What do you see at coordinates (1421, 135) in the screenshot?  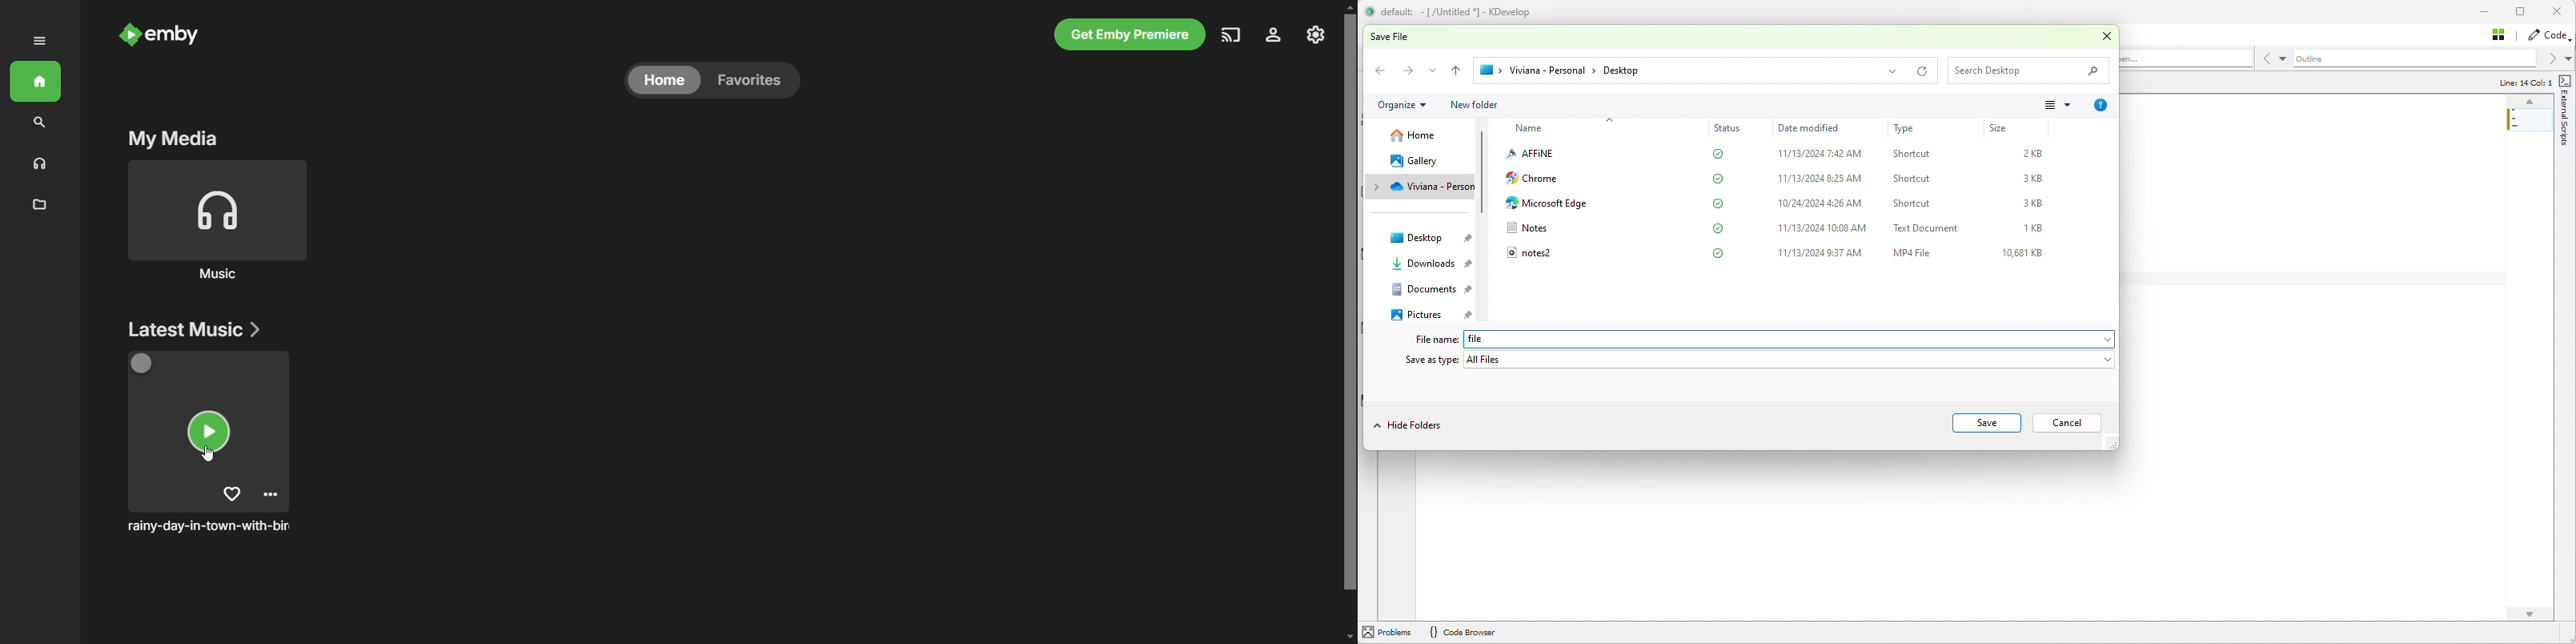 I see `Home` at bounding box center [1421, 135].